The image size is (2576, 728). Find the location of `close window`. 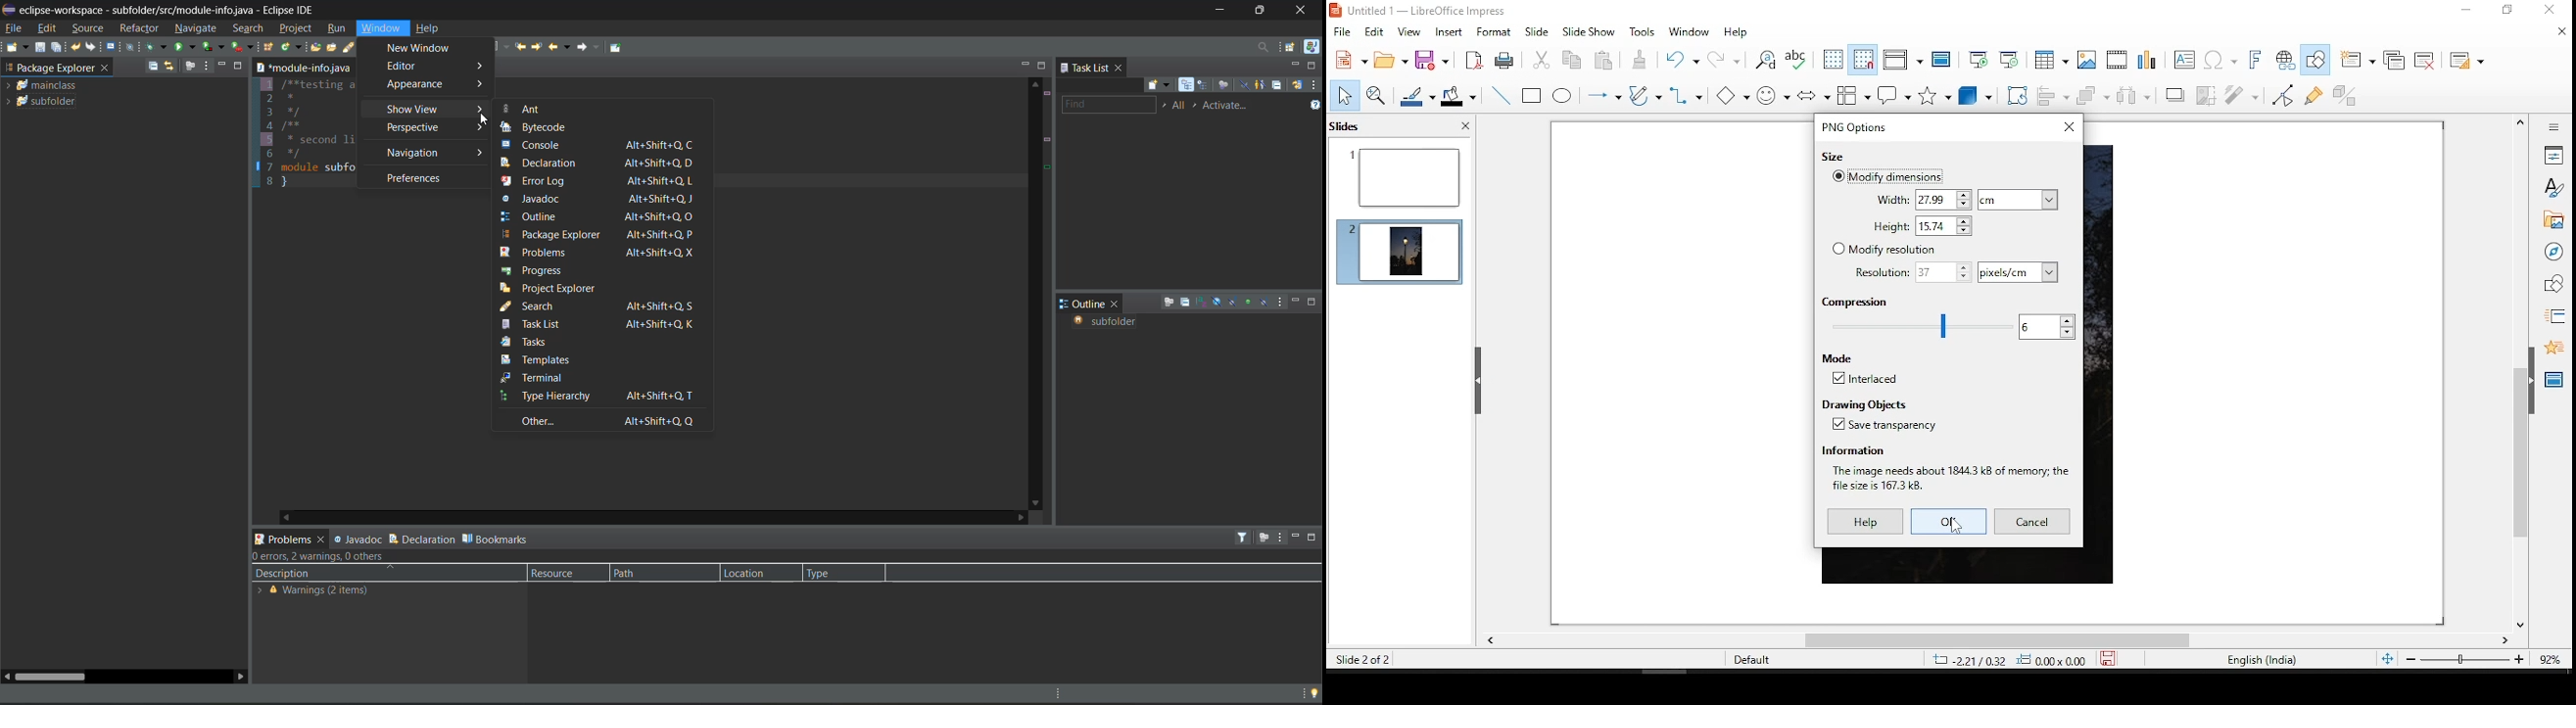

close window is located at coordinates (2068, 127).